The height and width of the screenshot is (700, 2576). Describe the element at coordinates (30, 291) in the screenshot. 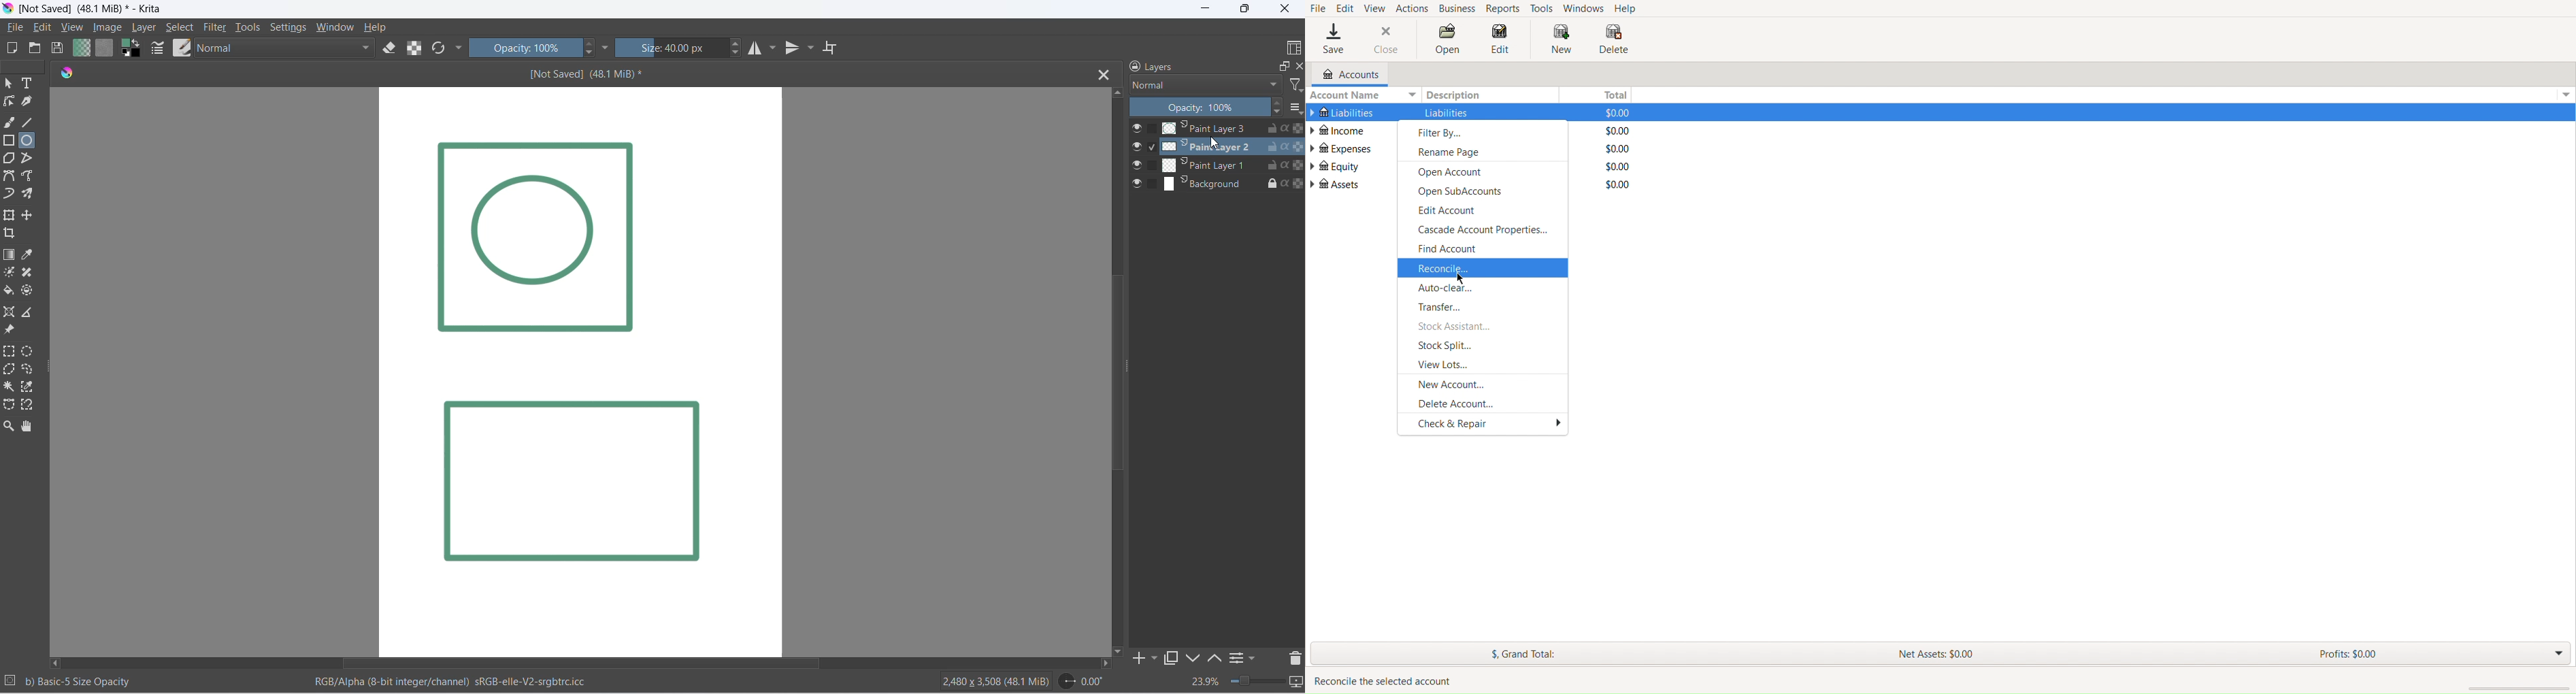

I see `enclose tool` at that location.